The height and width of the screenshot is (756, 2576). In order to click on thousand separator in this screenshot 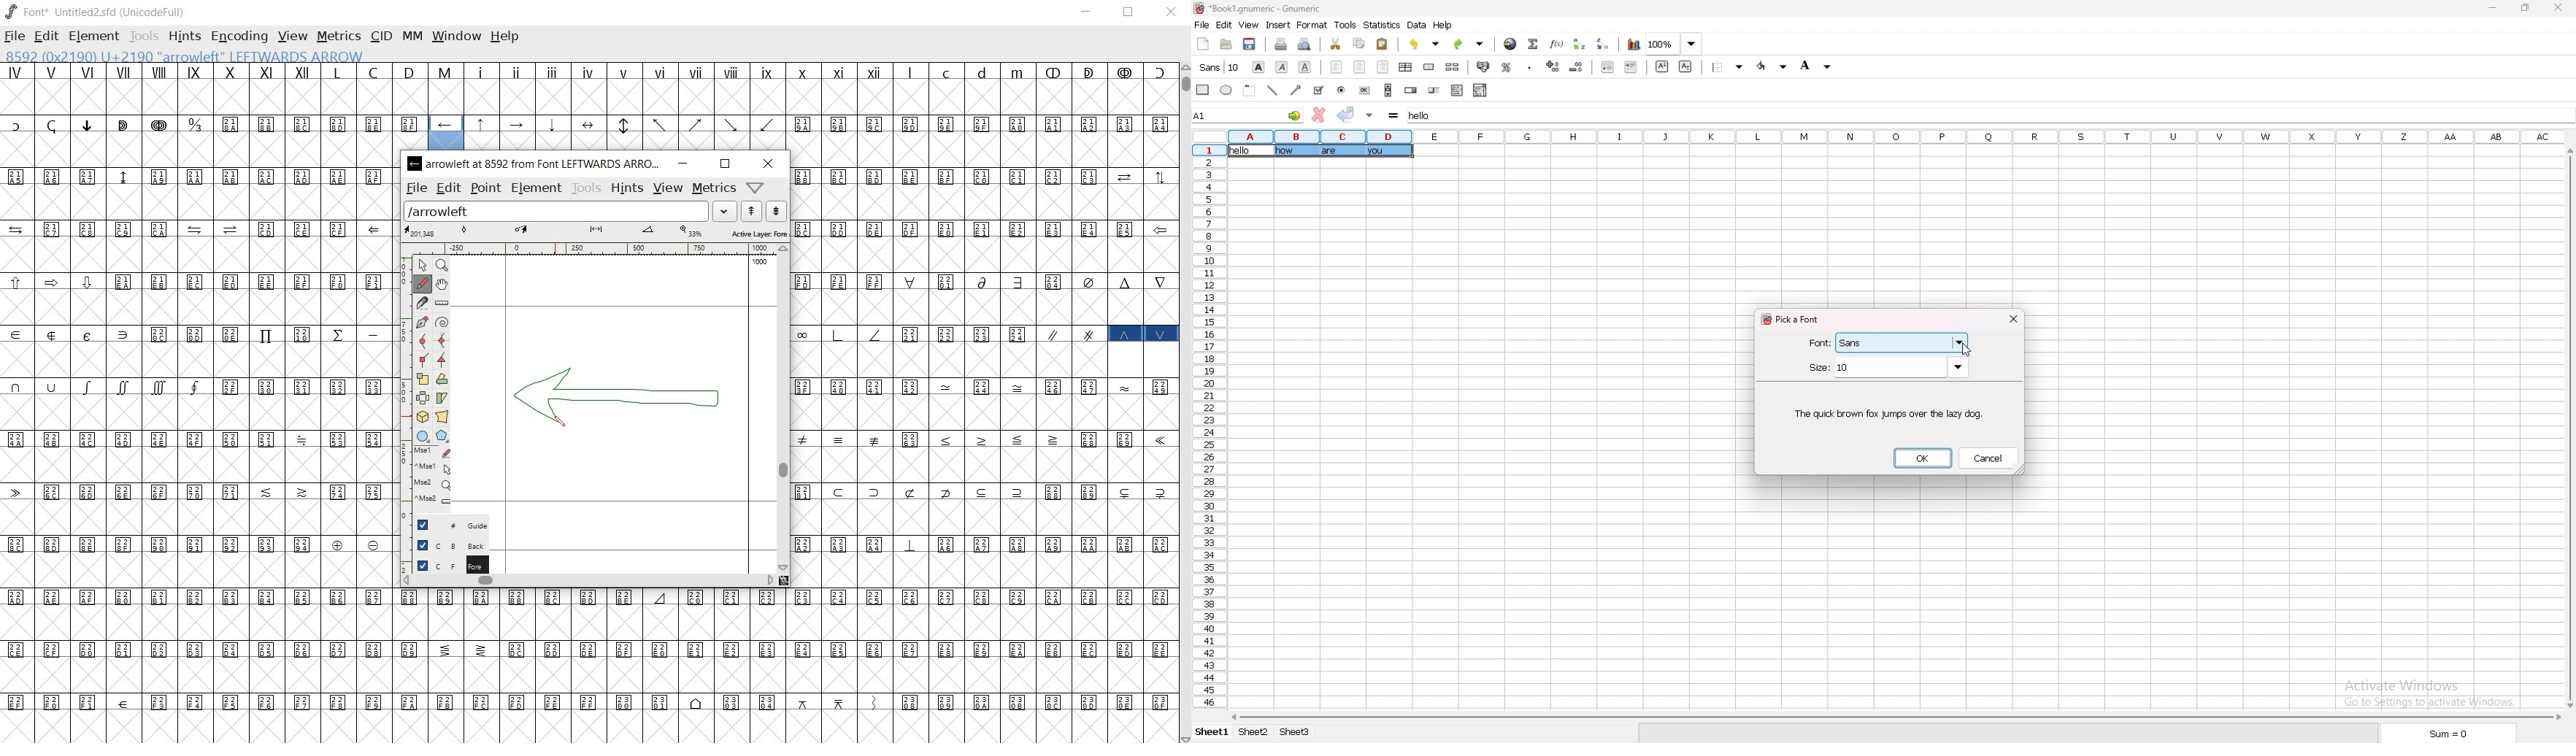, I will do `click(1529, 66)`.